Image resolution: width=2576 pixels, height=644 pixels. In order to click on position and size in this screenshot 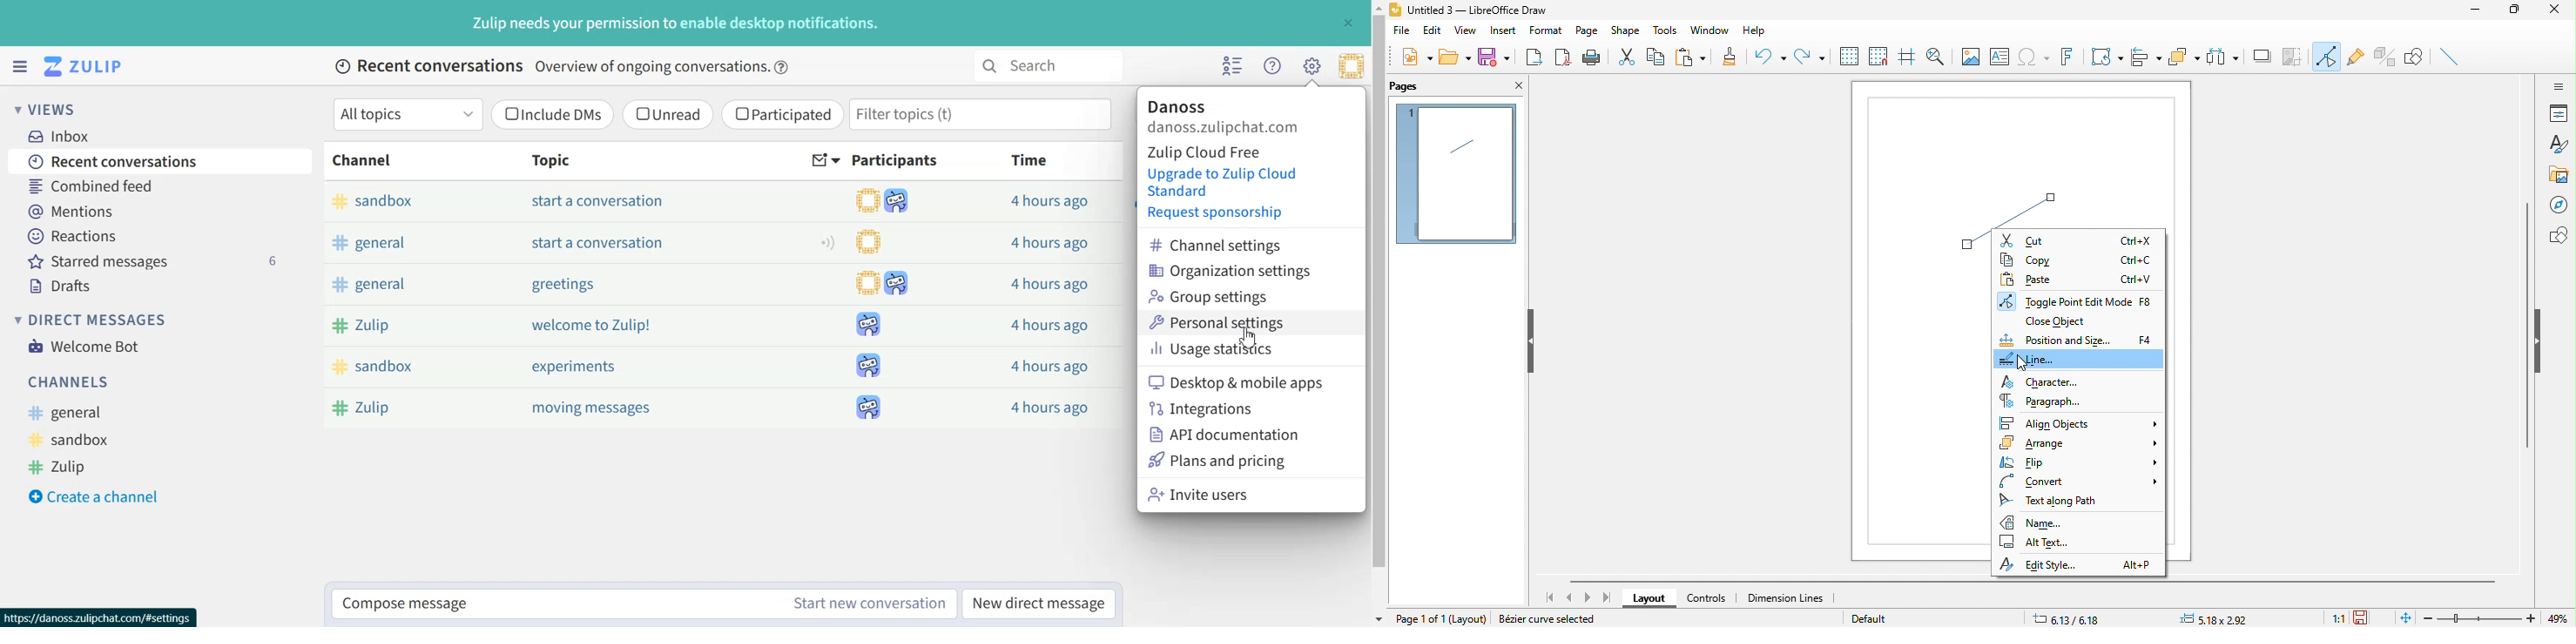, I will do `click(2078, 340)`.